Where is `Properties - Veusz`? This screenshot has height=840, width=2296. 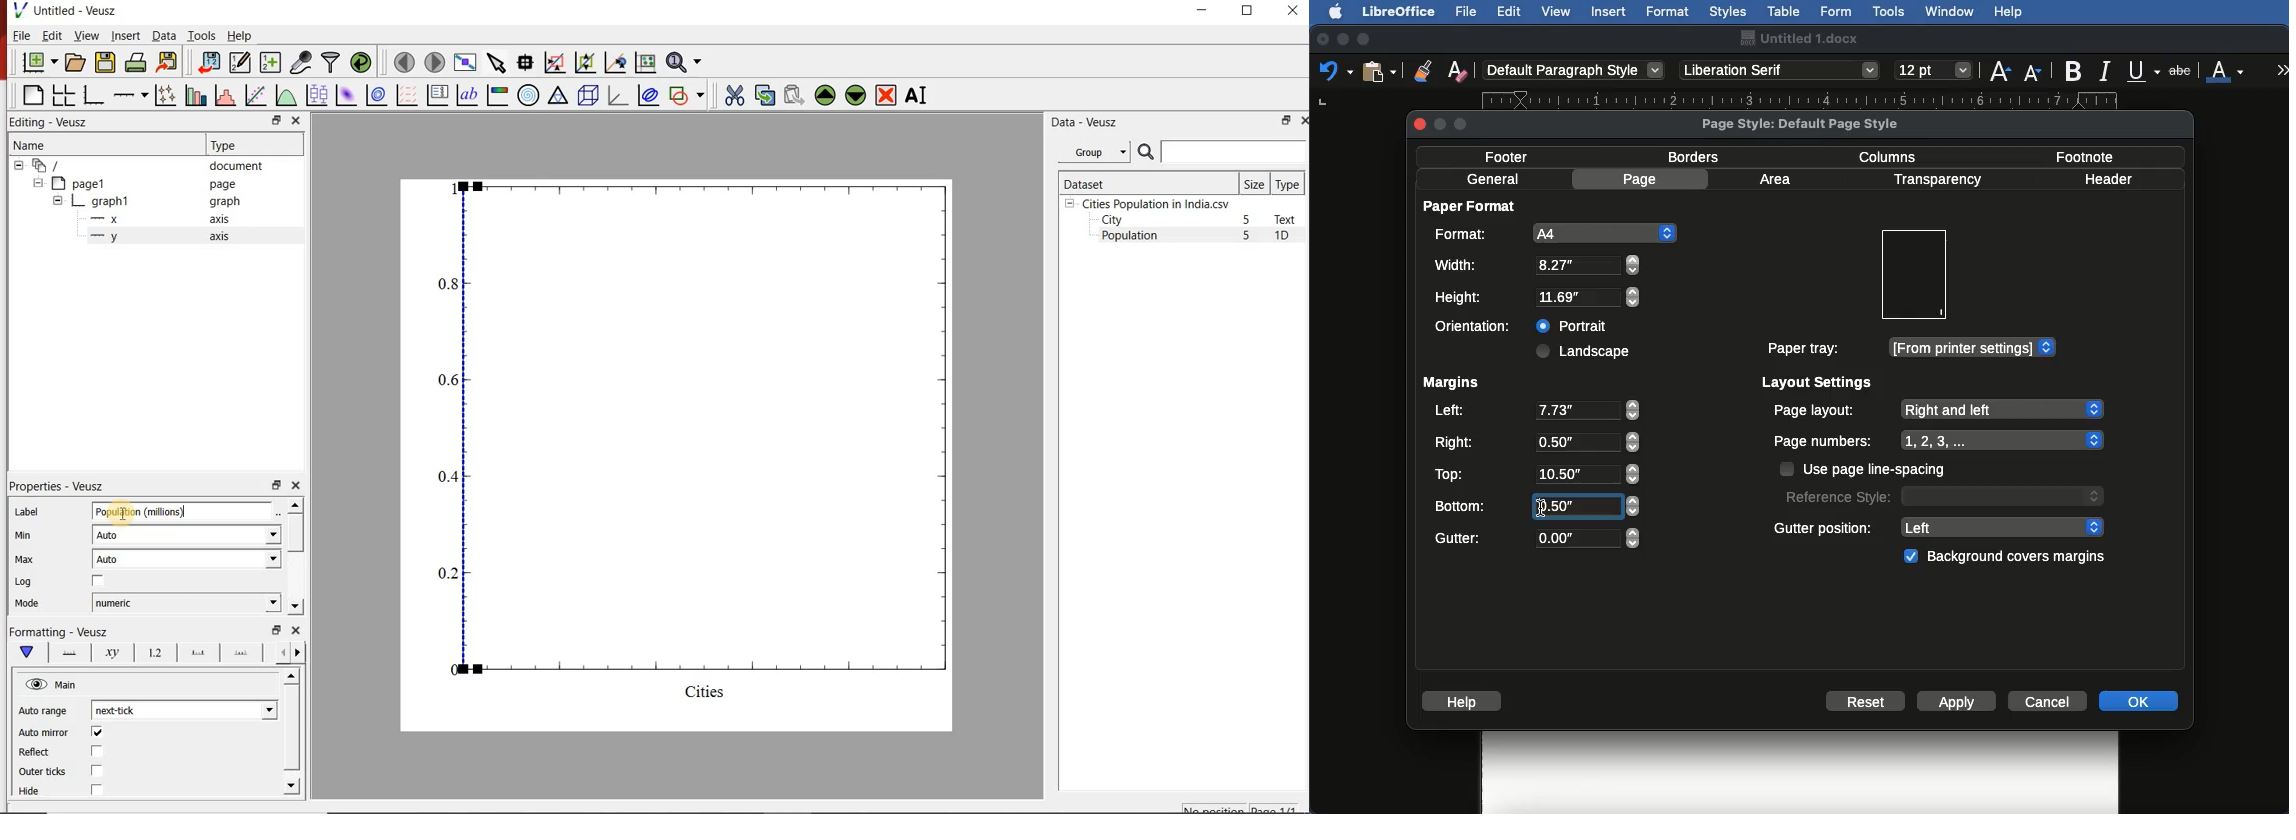 Properties - Veusz is located at coordinates (56, 487).